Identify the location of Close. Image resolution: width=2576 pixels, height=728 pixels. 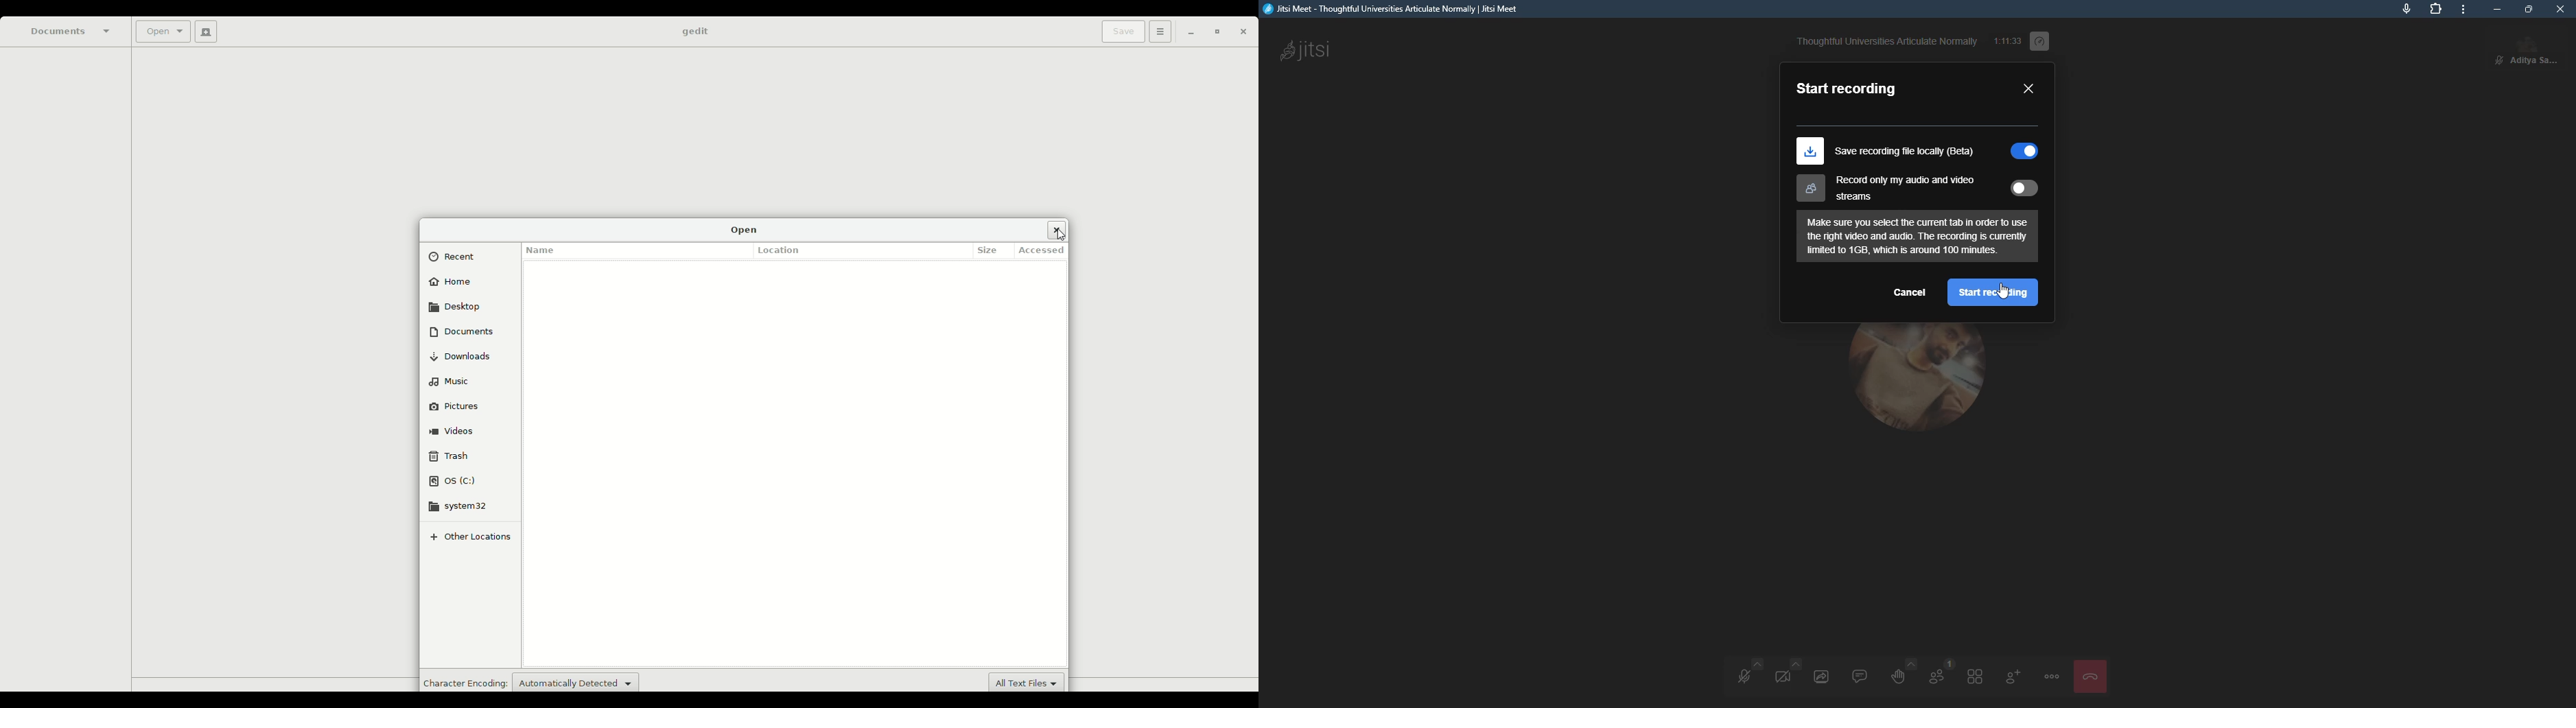
(1057, 229).